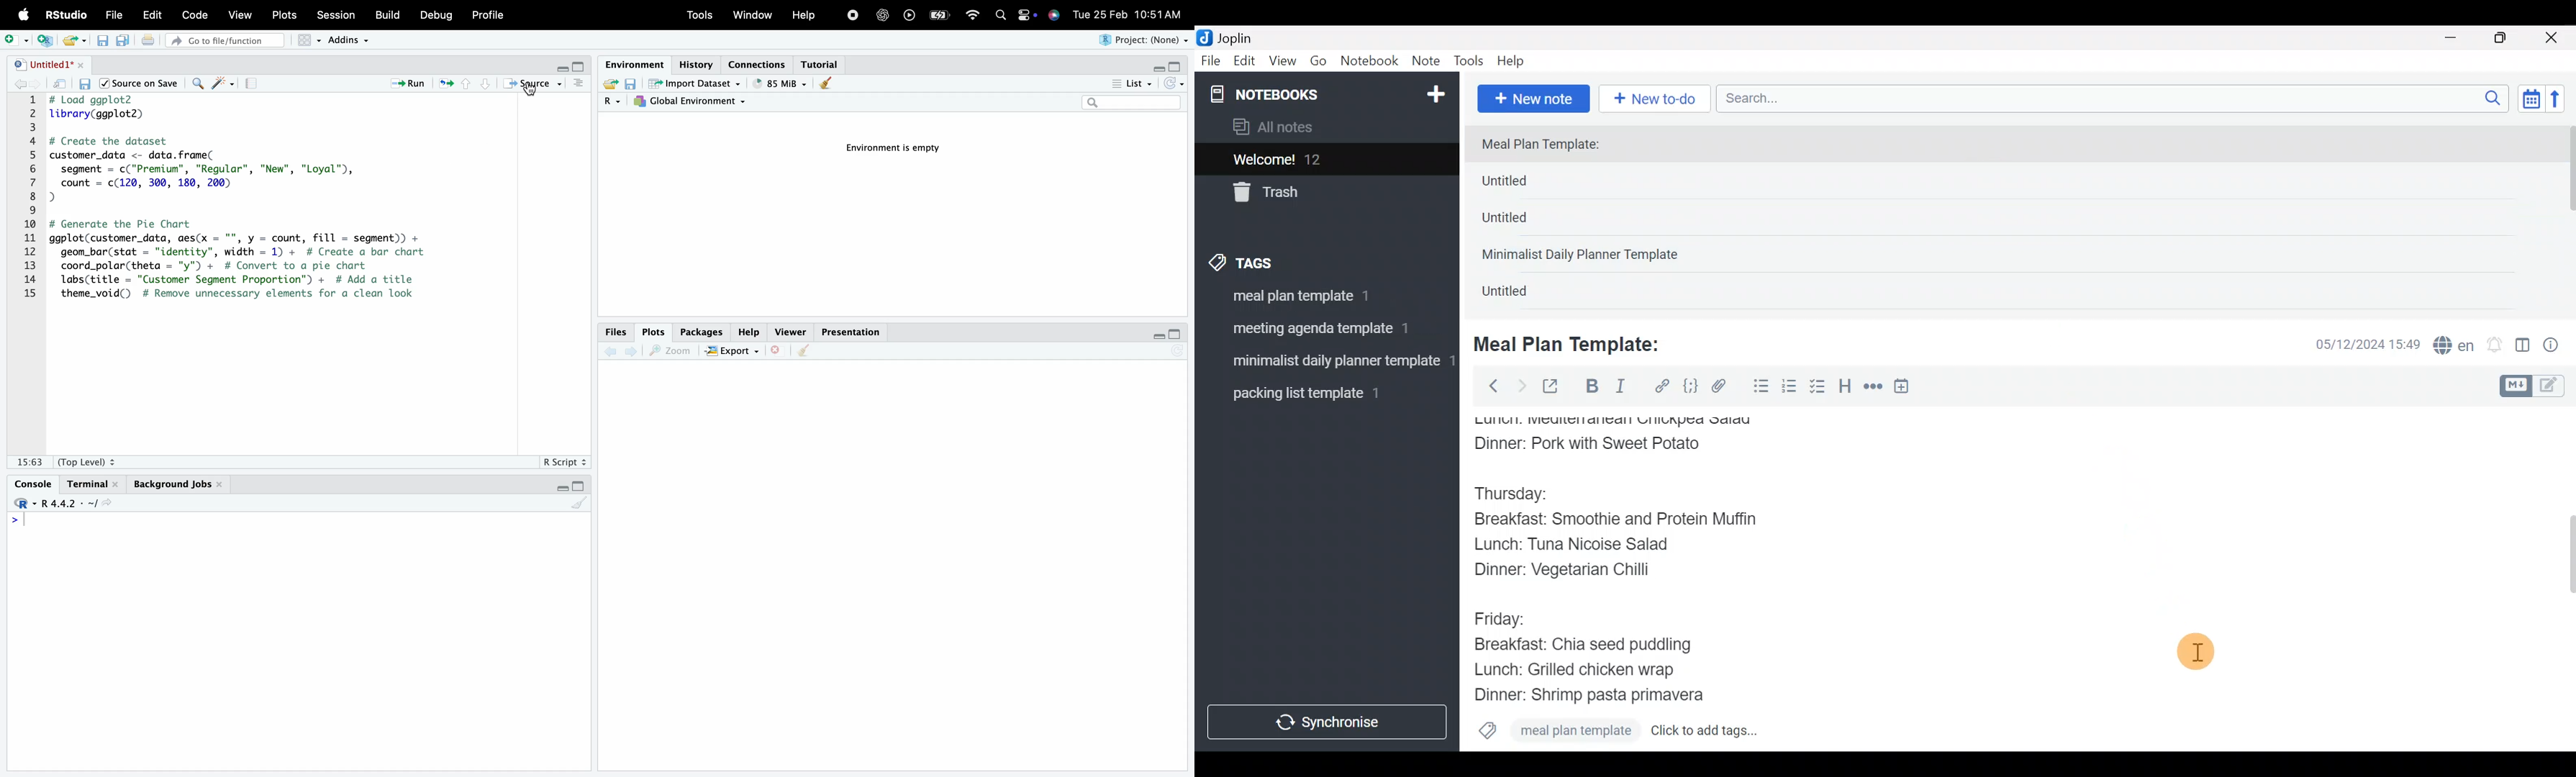  What do you see at coordinates (1429, 62) in the screenshot?
I see `Note` at bounding box center [1429, 62].